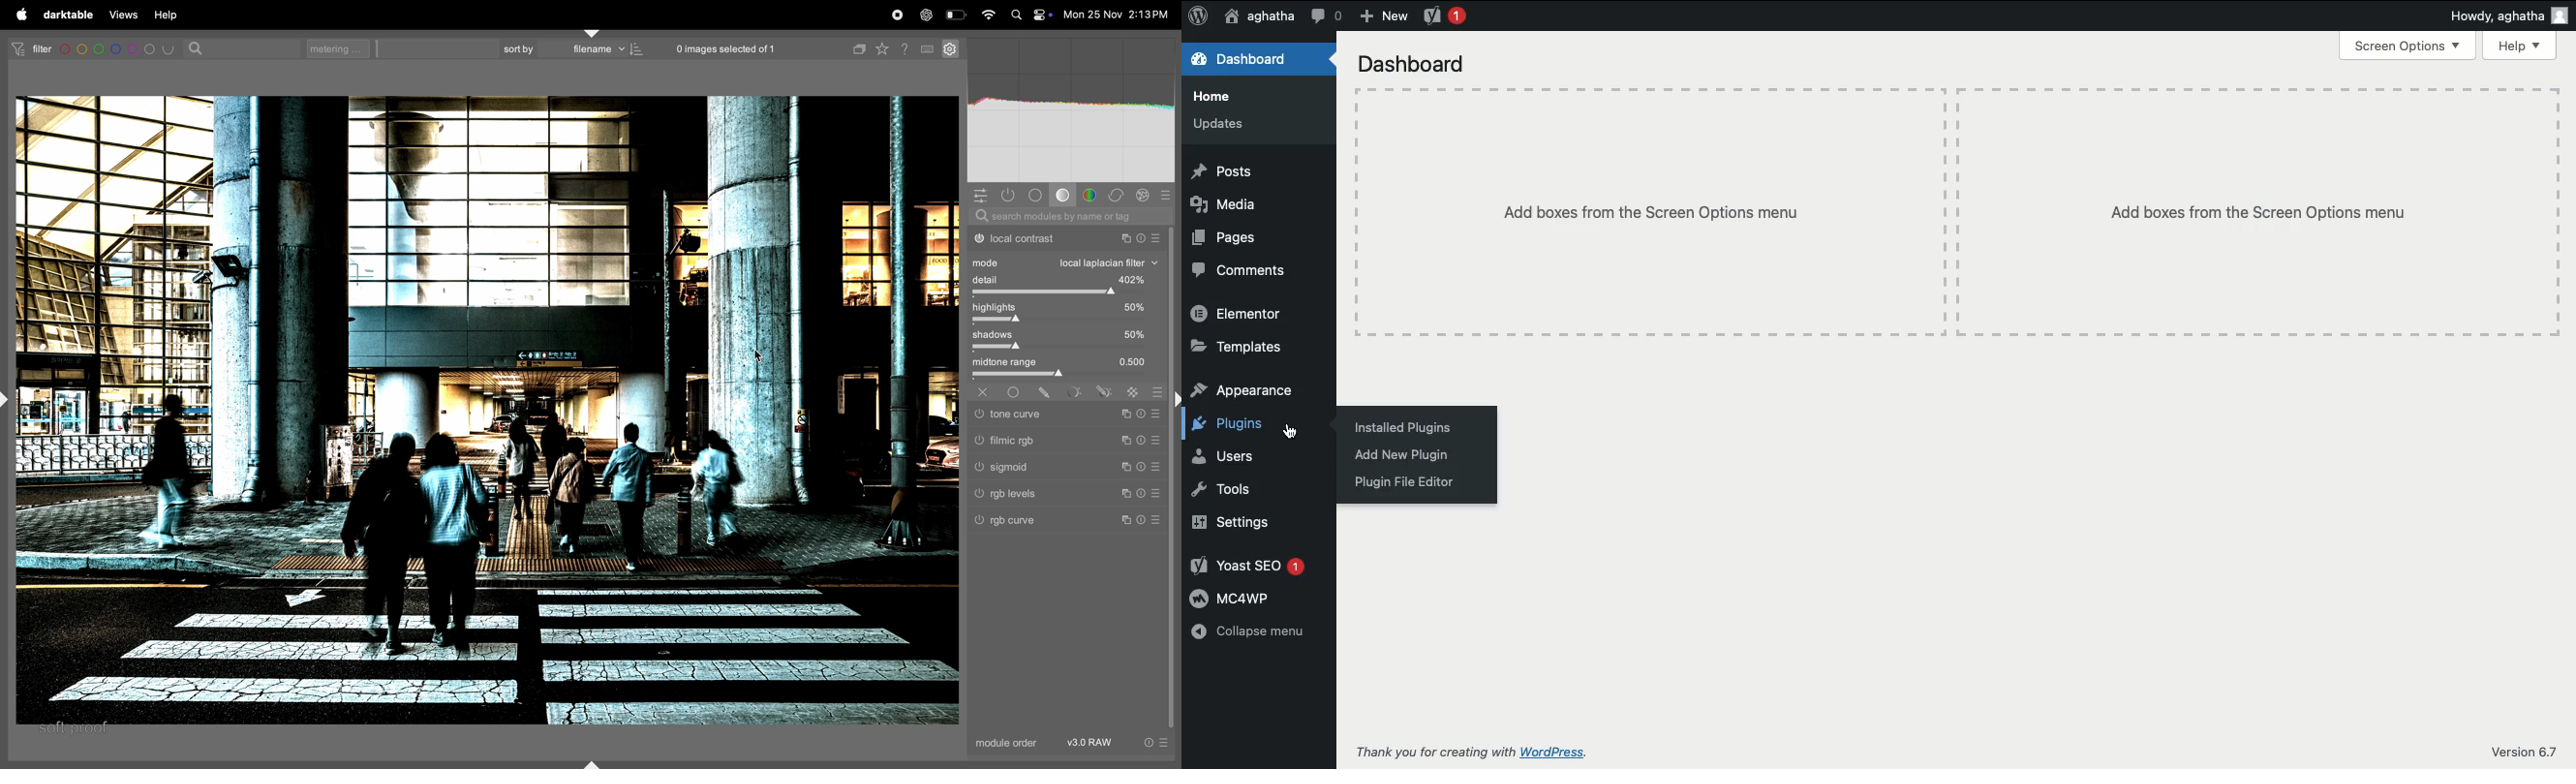  Describe the element at coordinates (956, 14) in the screenshot. I see `battery` at that location.